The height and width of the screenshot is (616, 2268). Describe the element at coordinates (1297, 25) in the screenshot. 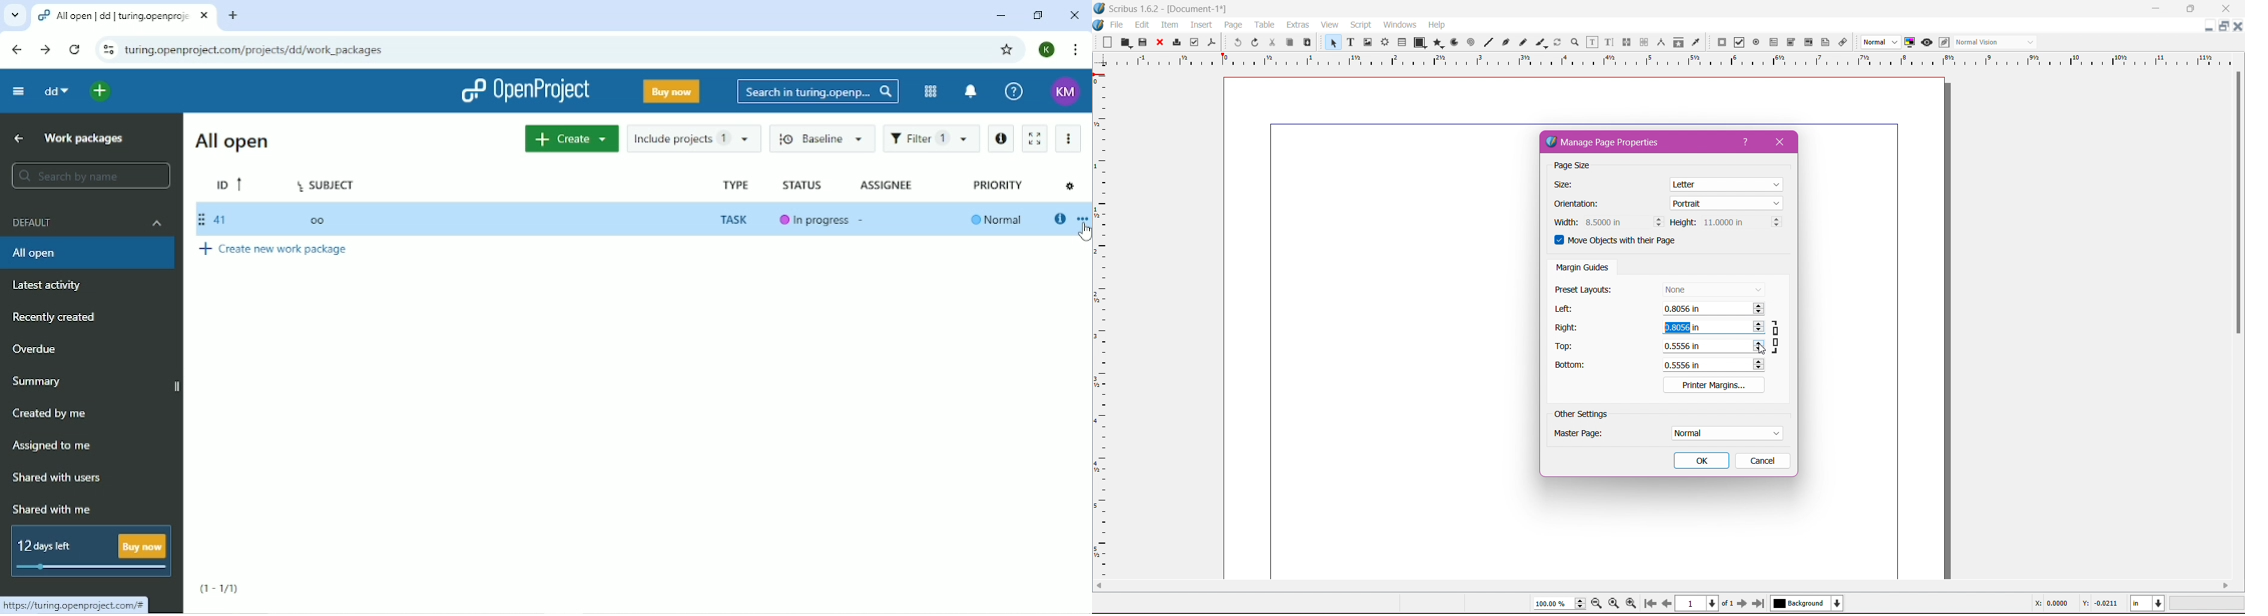

I see `Extras` at that location.